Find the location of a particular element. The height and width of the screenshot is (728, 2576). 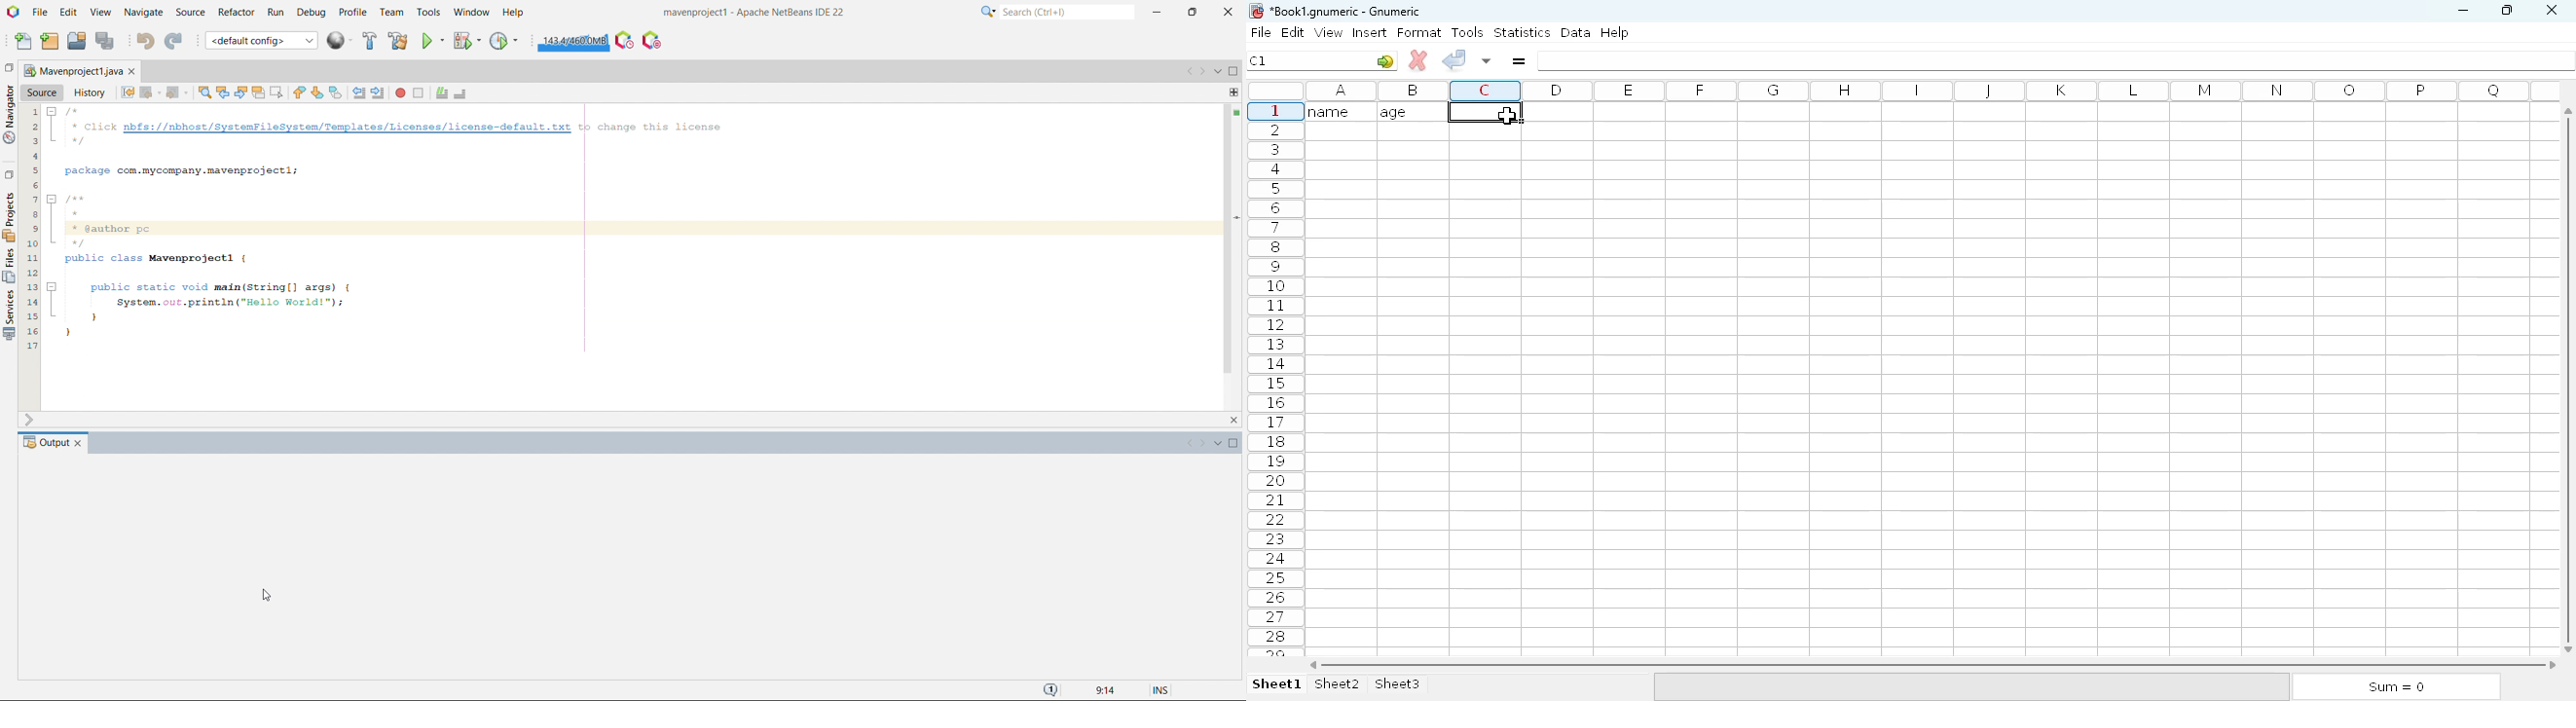

line number is located at coordinates (31, 227).